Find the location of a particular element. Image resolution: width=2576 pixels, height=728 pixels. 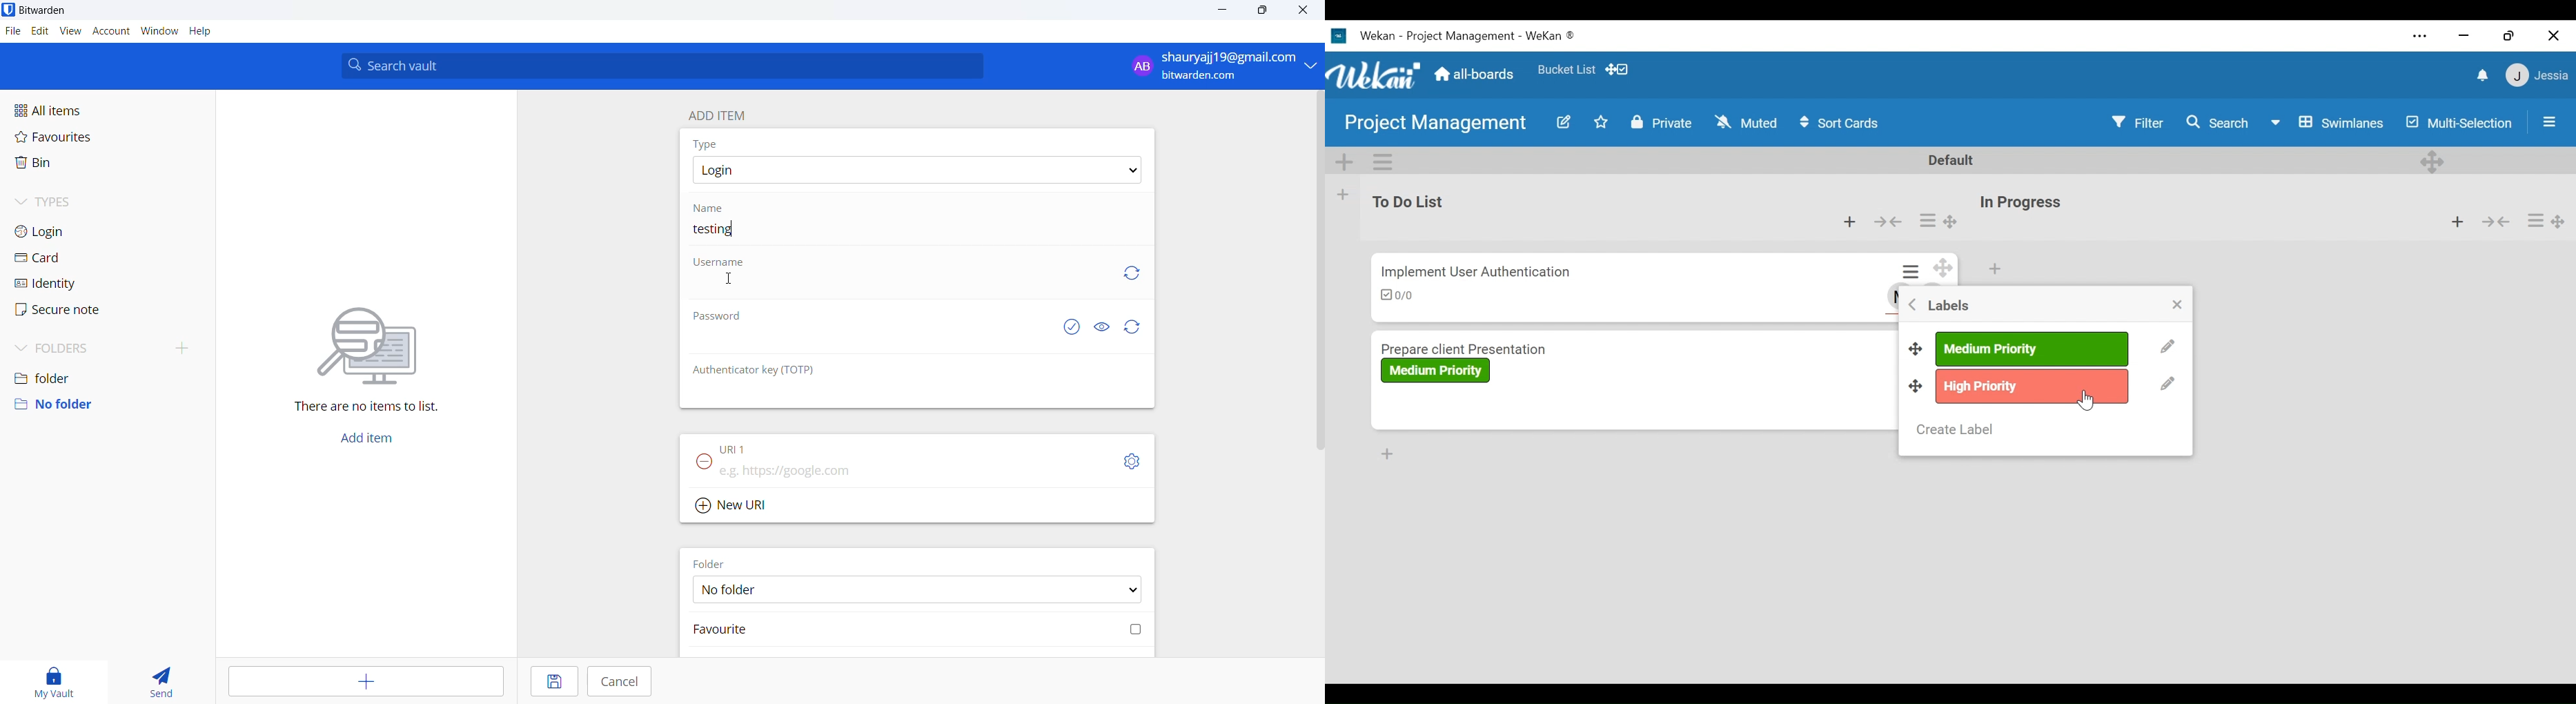

OTP input box is located at coordinates (899, 395).